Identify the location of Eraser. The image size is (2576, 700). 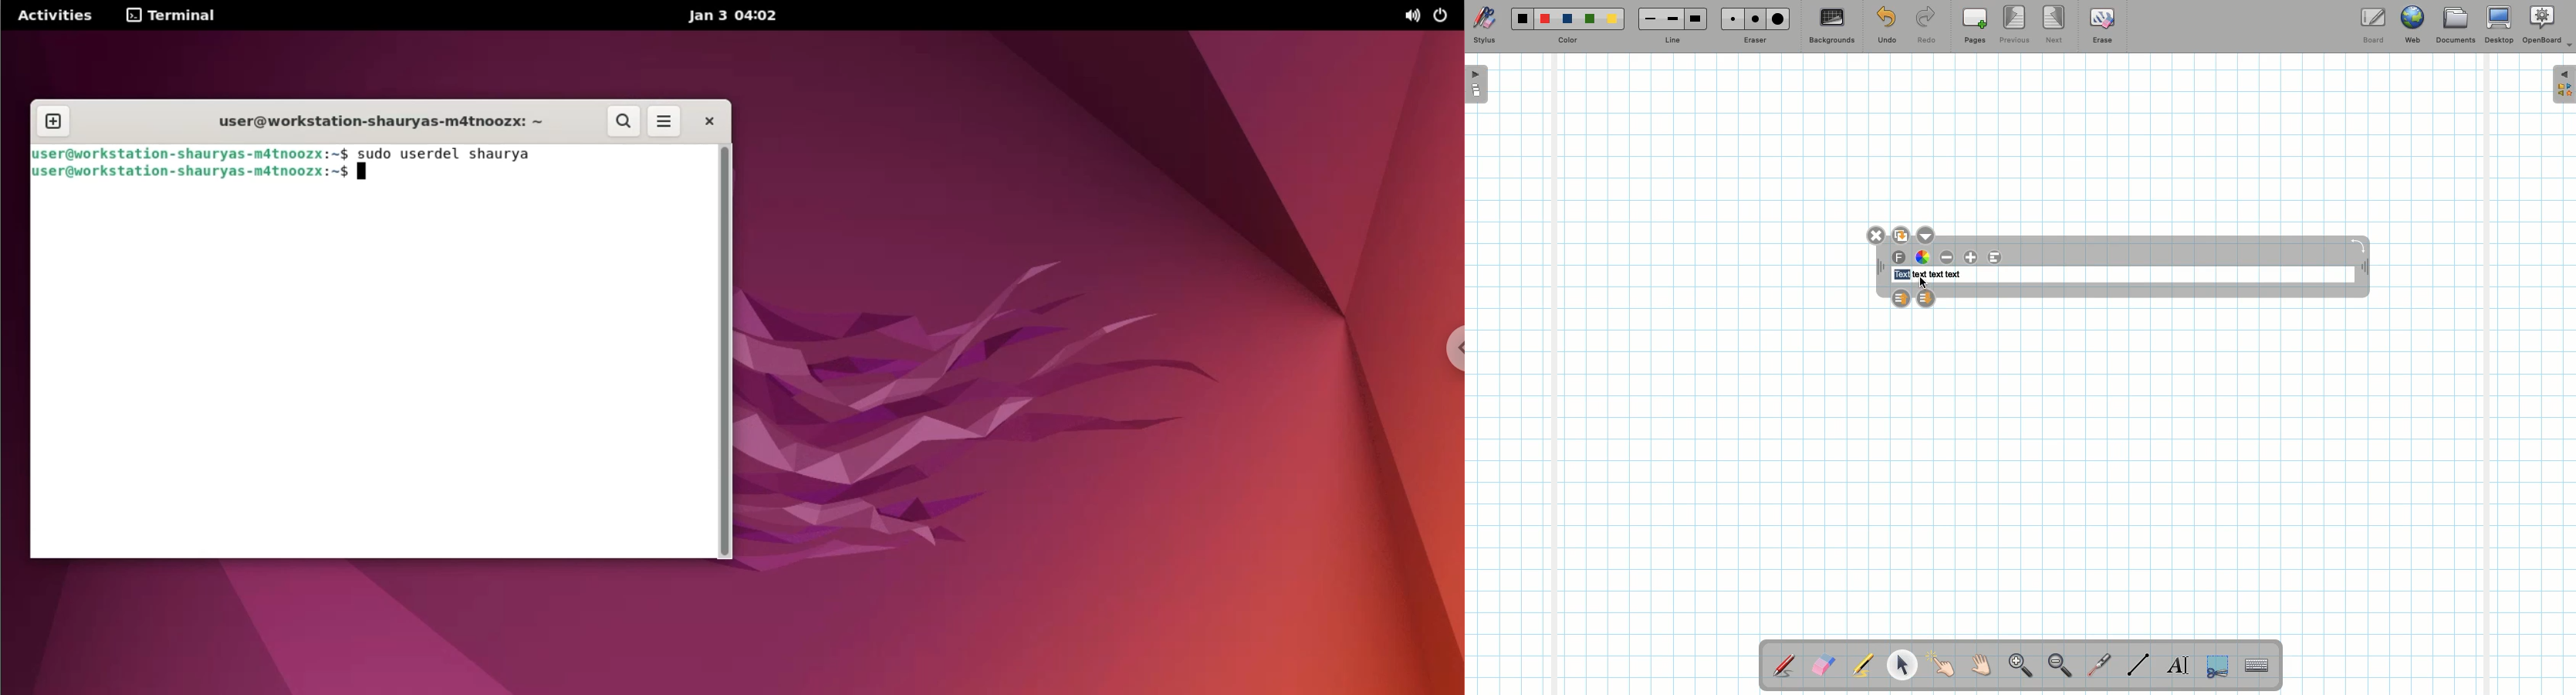
(1754, 42).